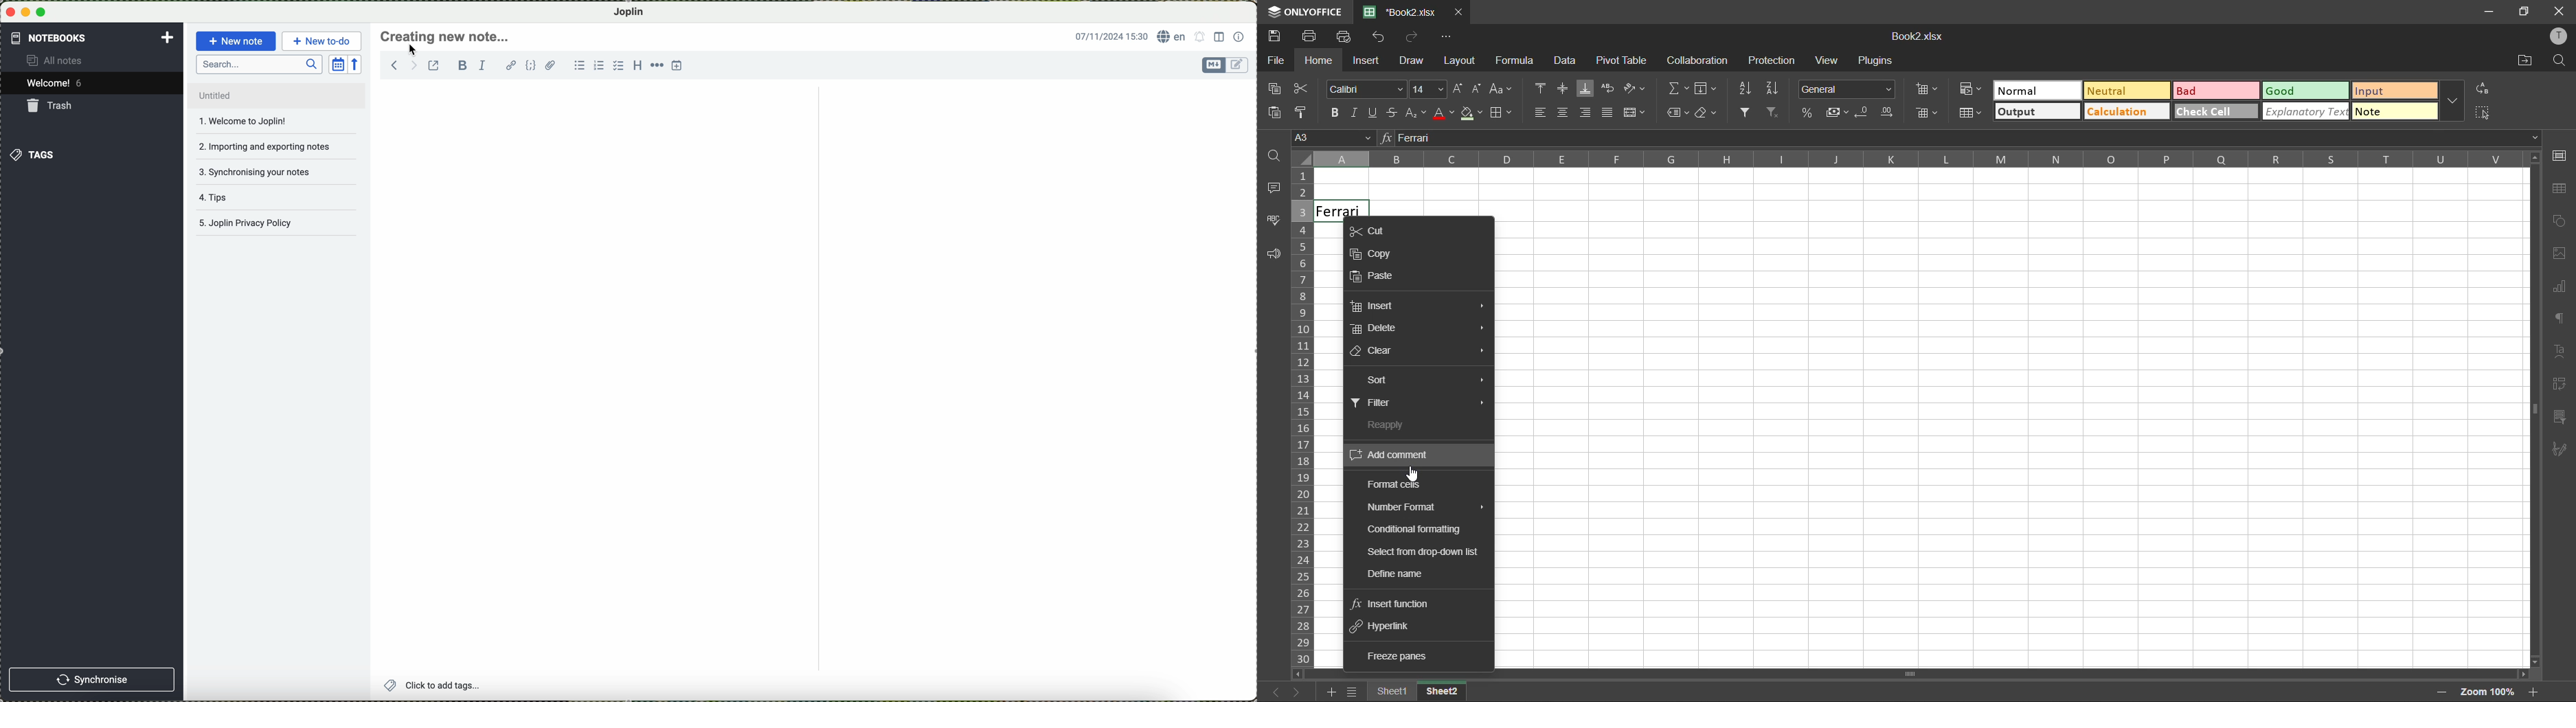 This screenshot has height=728, width=2576. I want to click on plugins, so click(1879, 61).